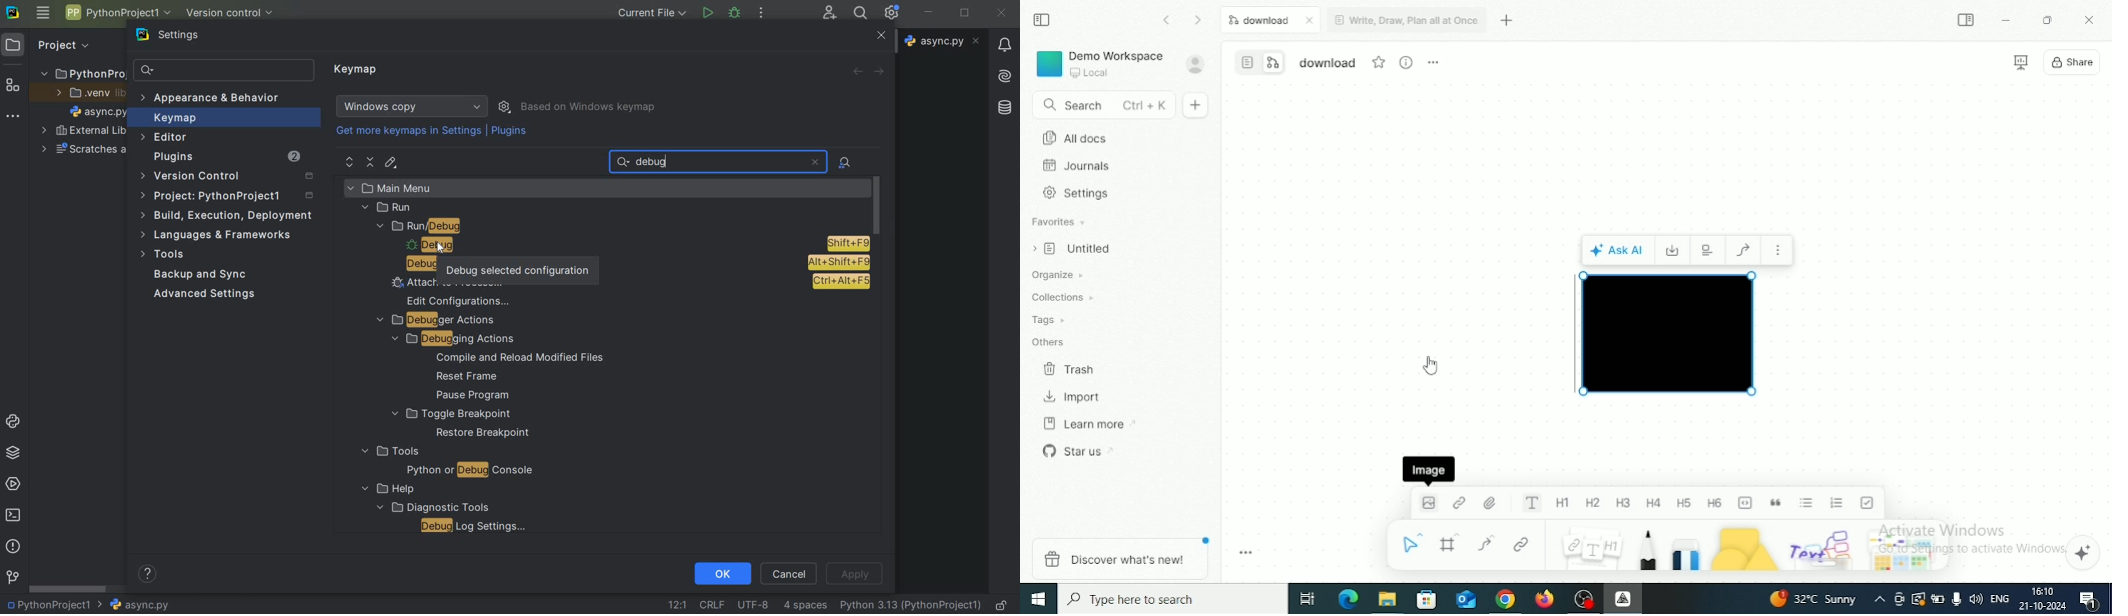  What do you see at coordinates (2000, 597) in the screenshot?
I see `Language` at bounding box center [2000, 597].